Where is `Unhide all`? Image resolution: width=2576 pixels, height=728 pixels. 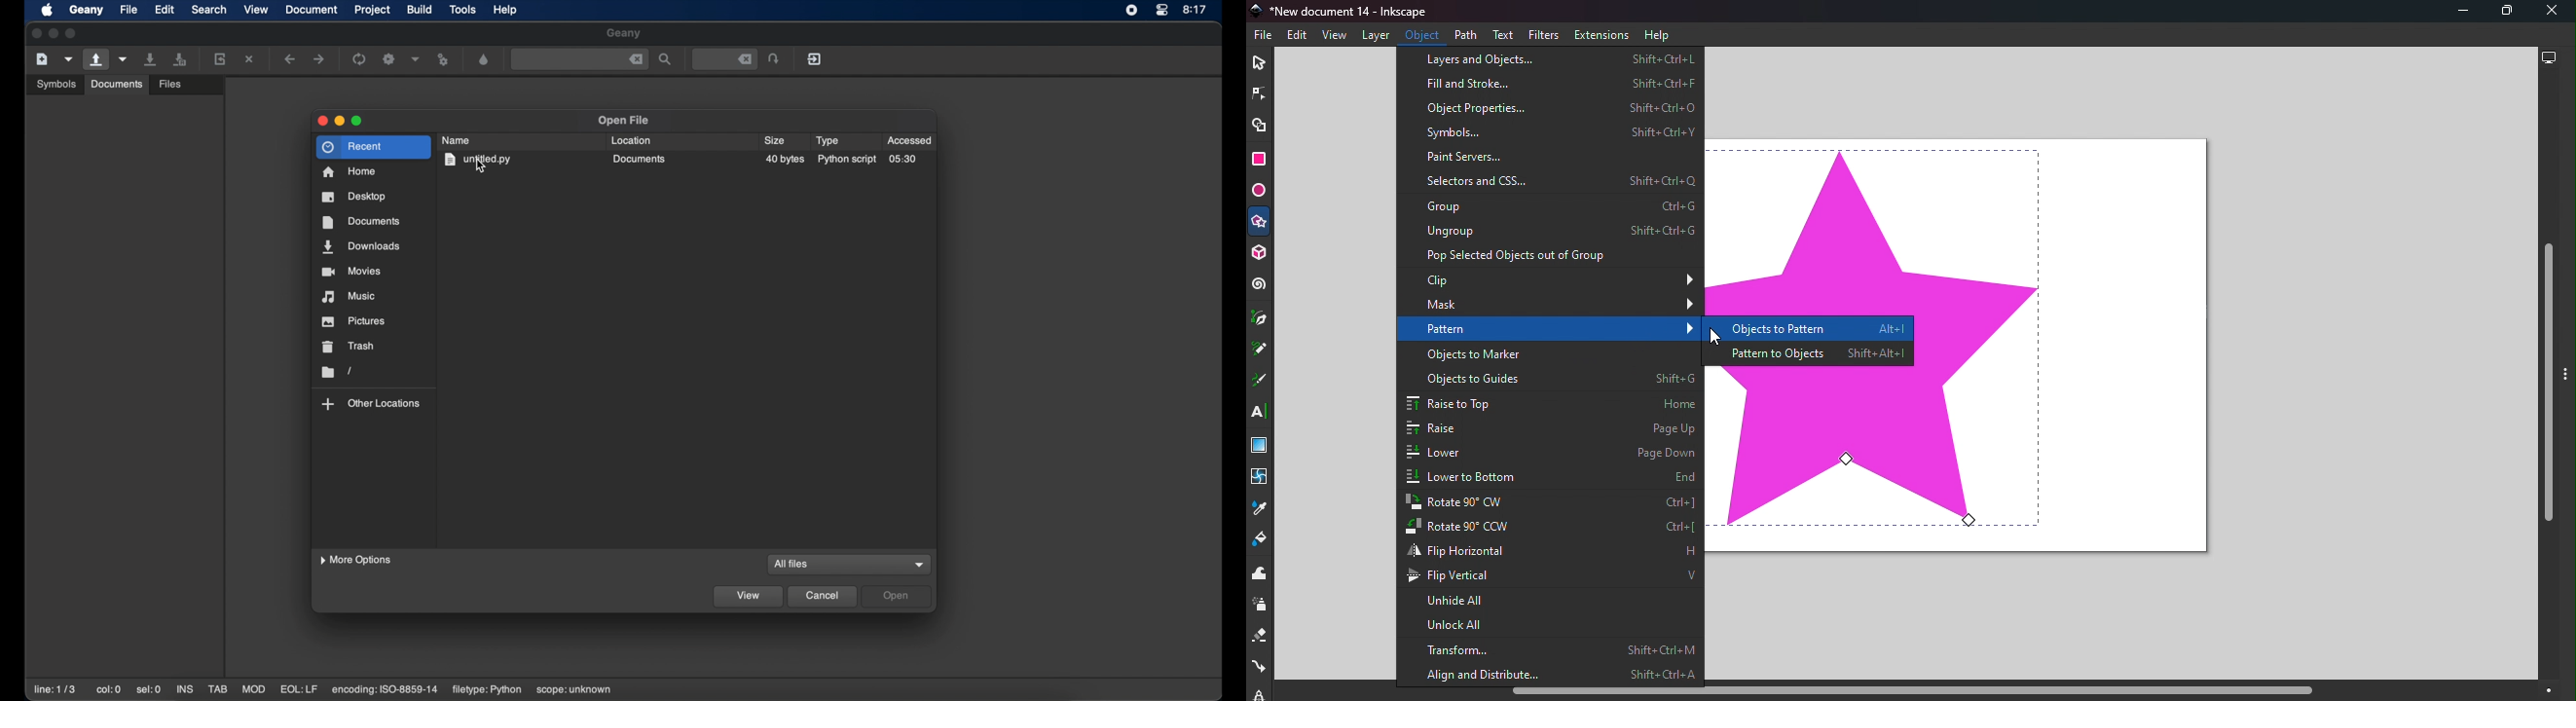
Unhide all is located at coordinates (1553, 602).